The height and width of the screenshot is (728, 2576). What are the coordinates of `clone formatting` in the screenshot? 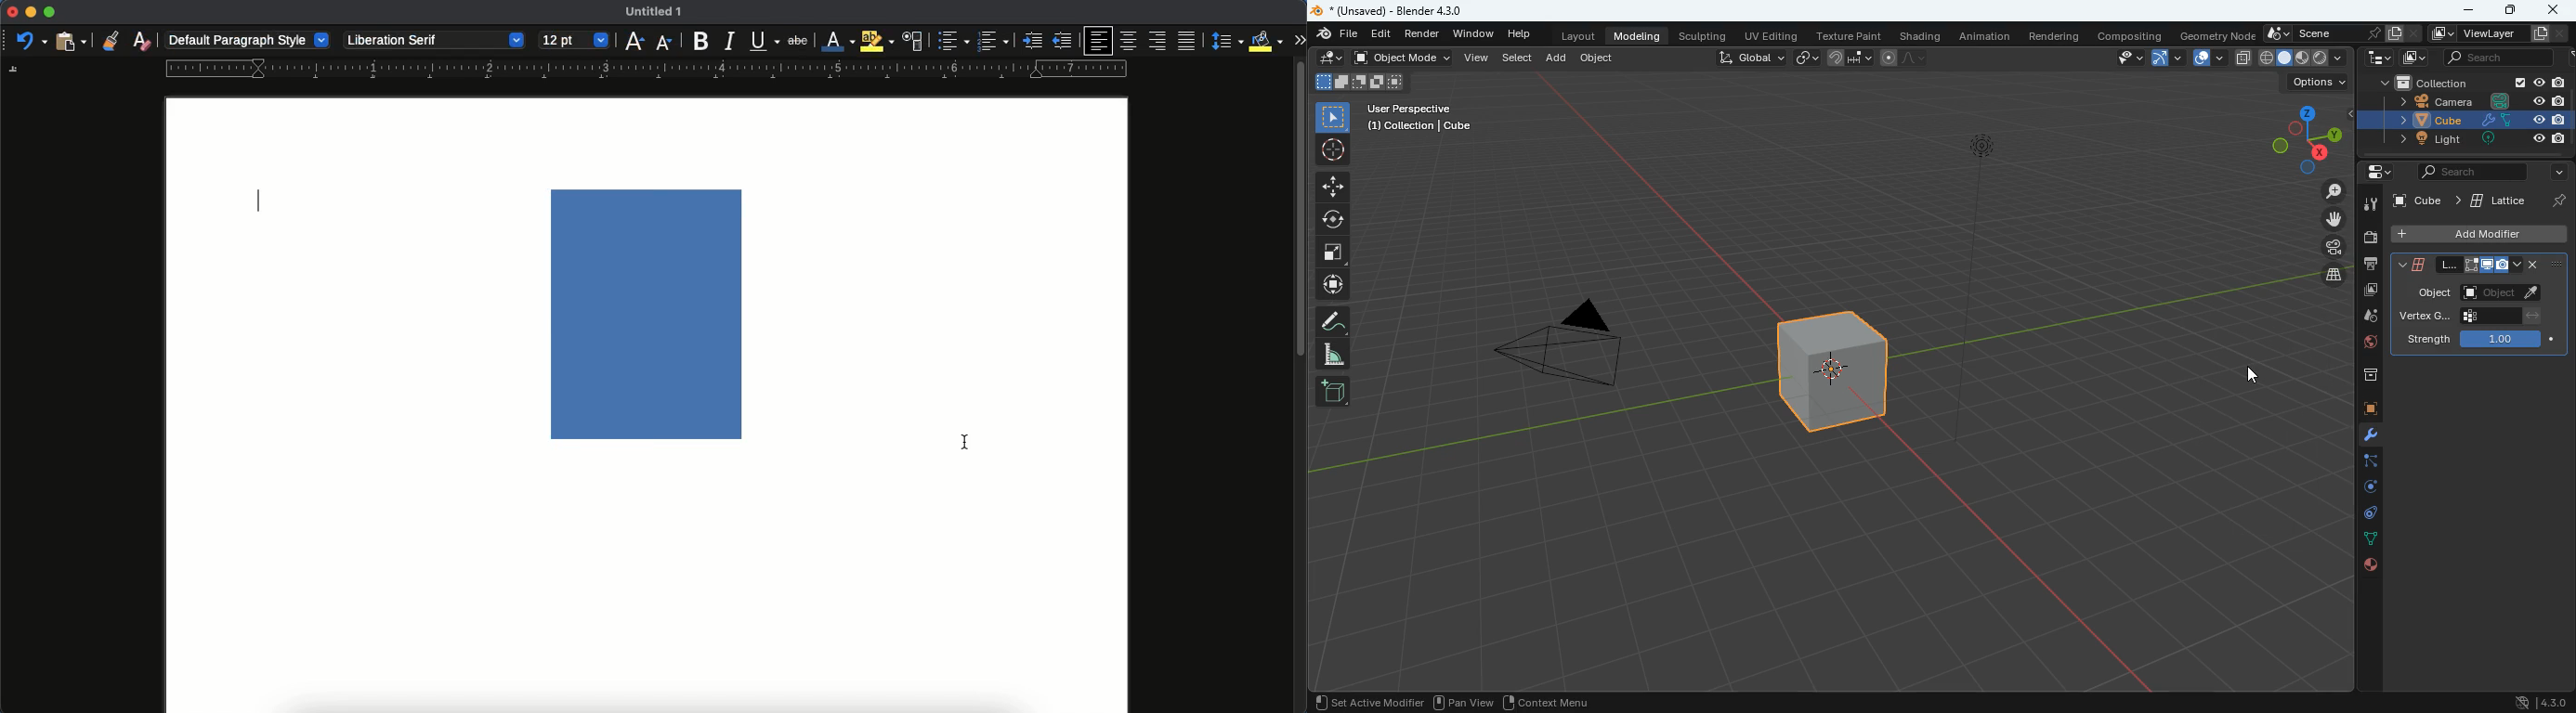 It's located at (110, 39).